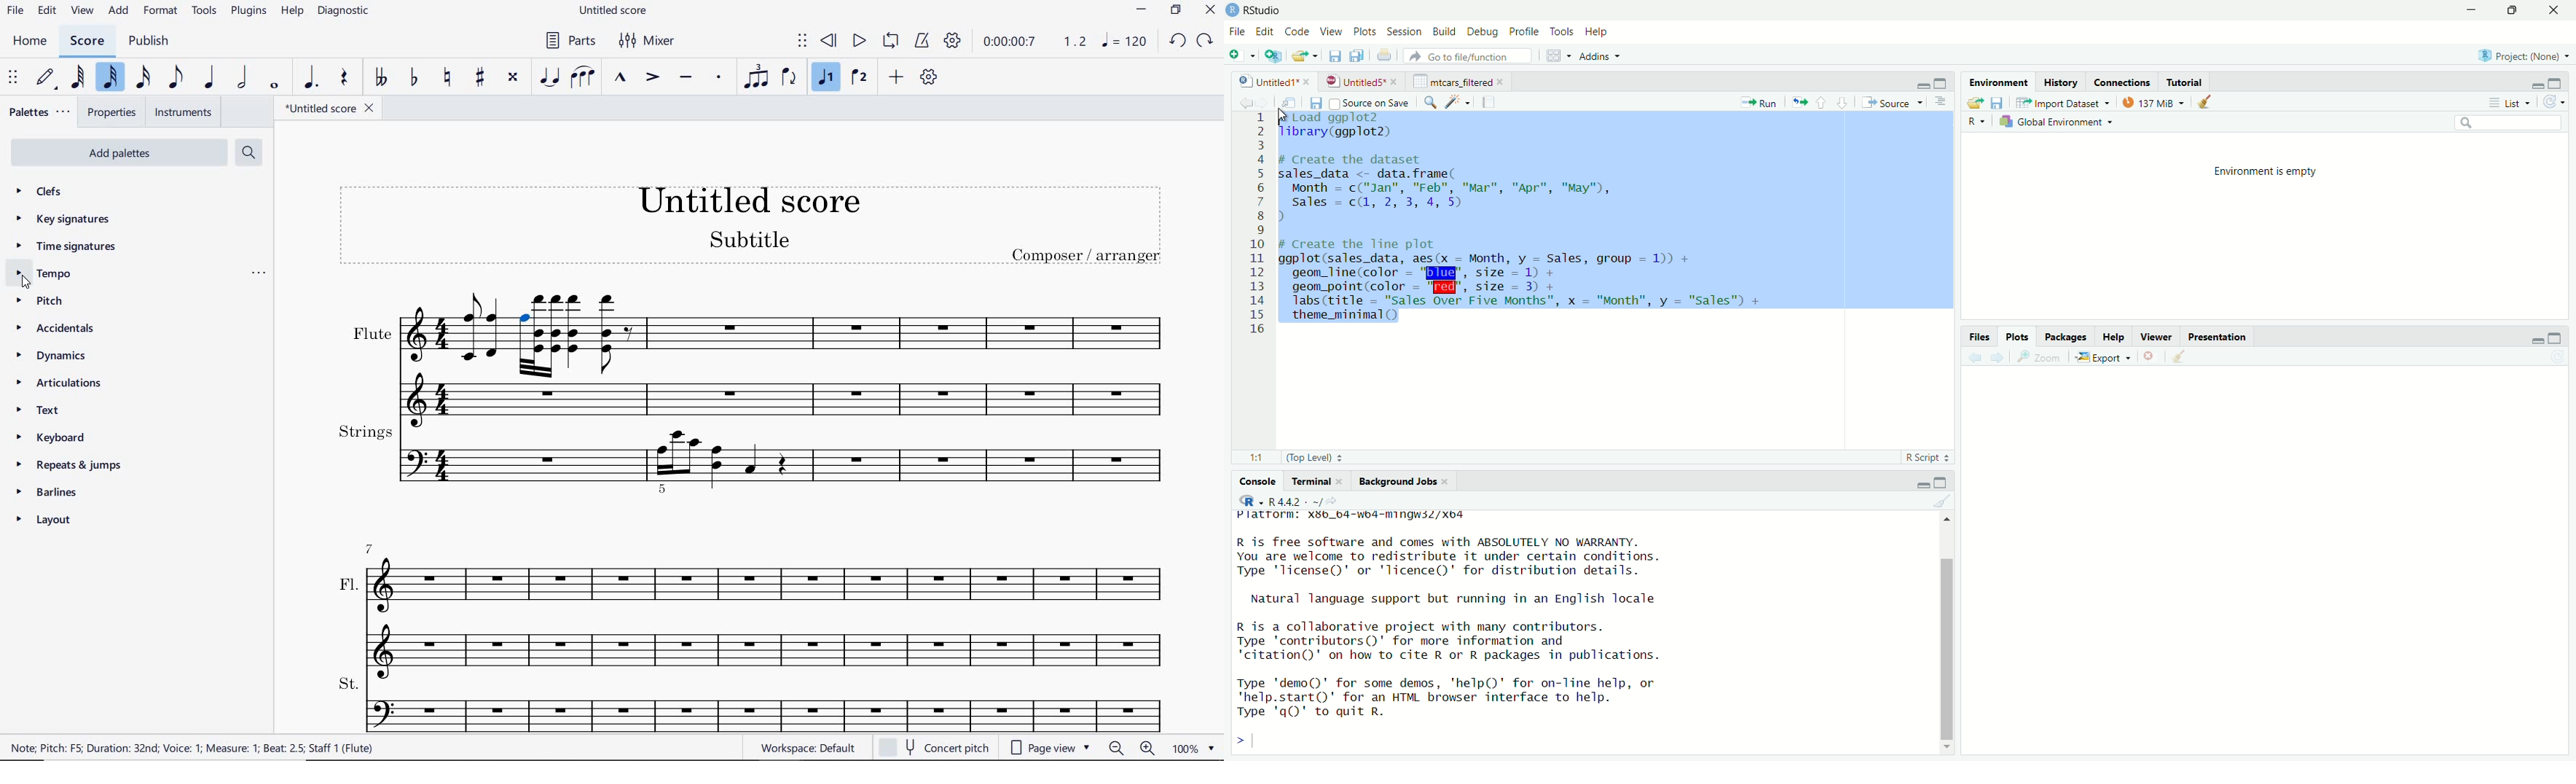  Describe the element at coordinates (2066, 337) in the screenshot. I see `Packages` at that location.